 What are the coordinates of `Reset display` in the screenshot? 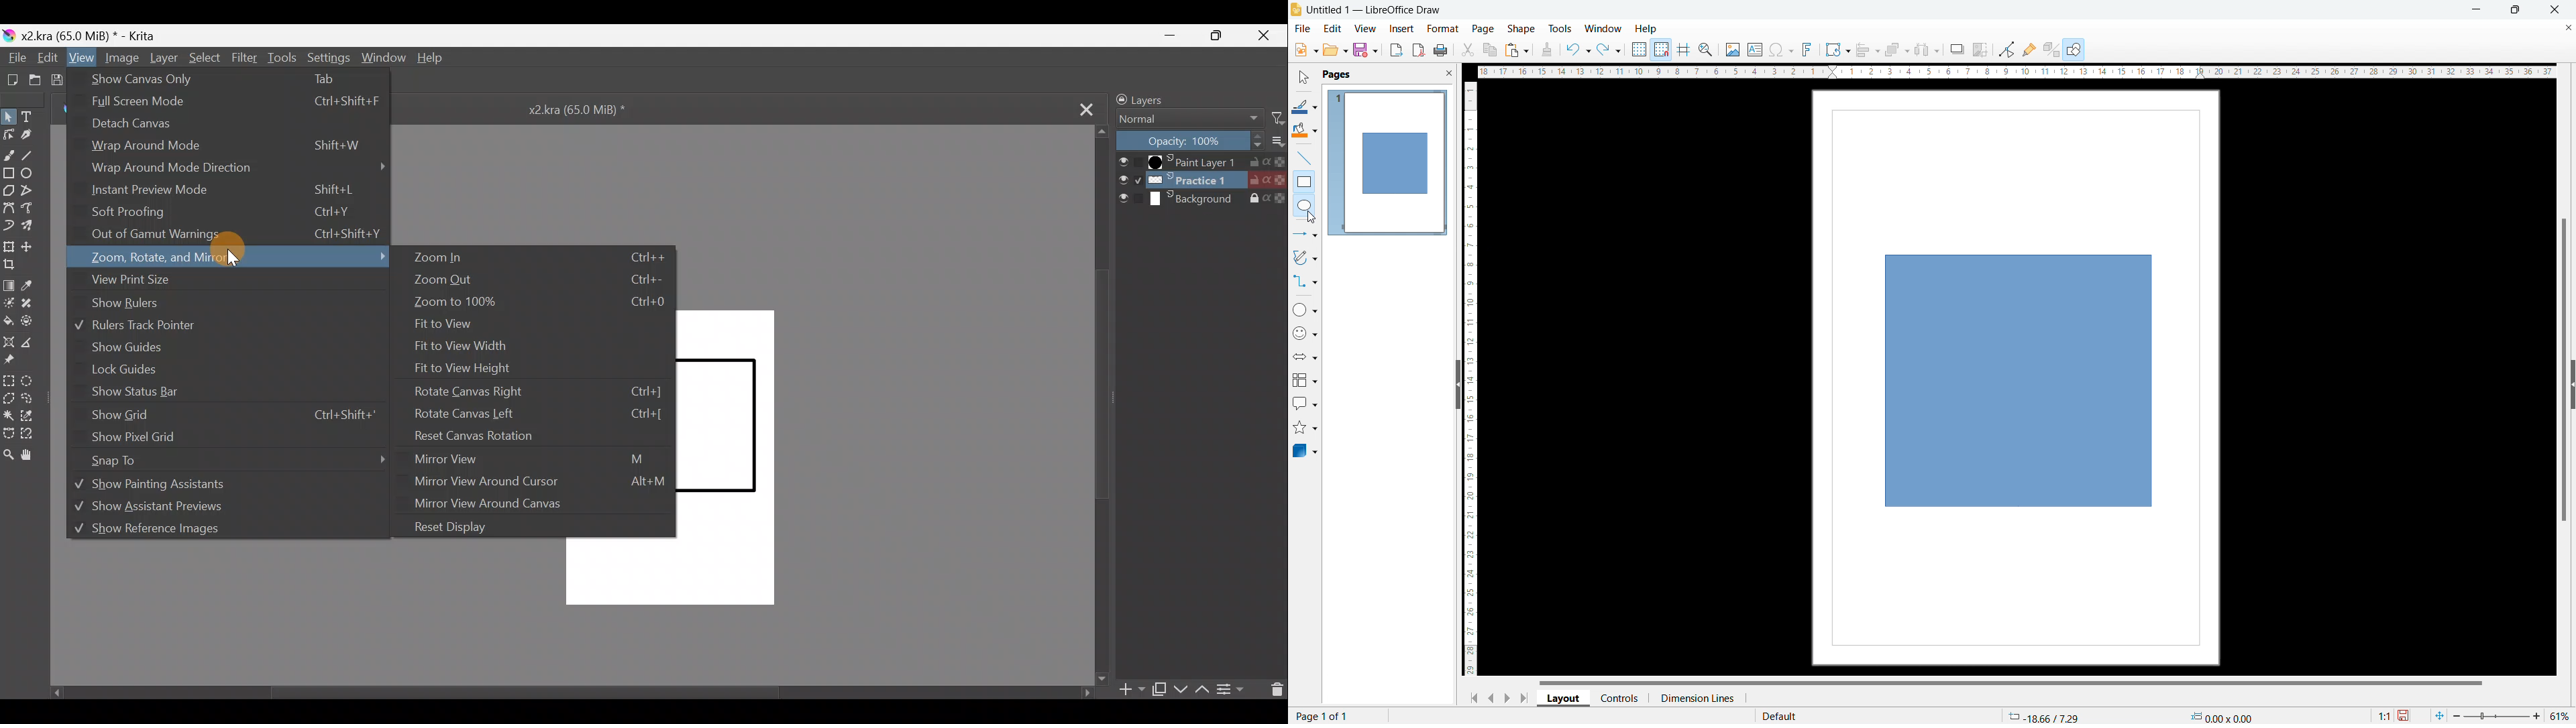 It's located at (457, 526).